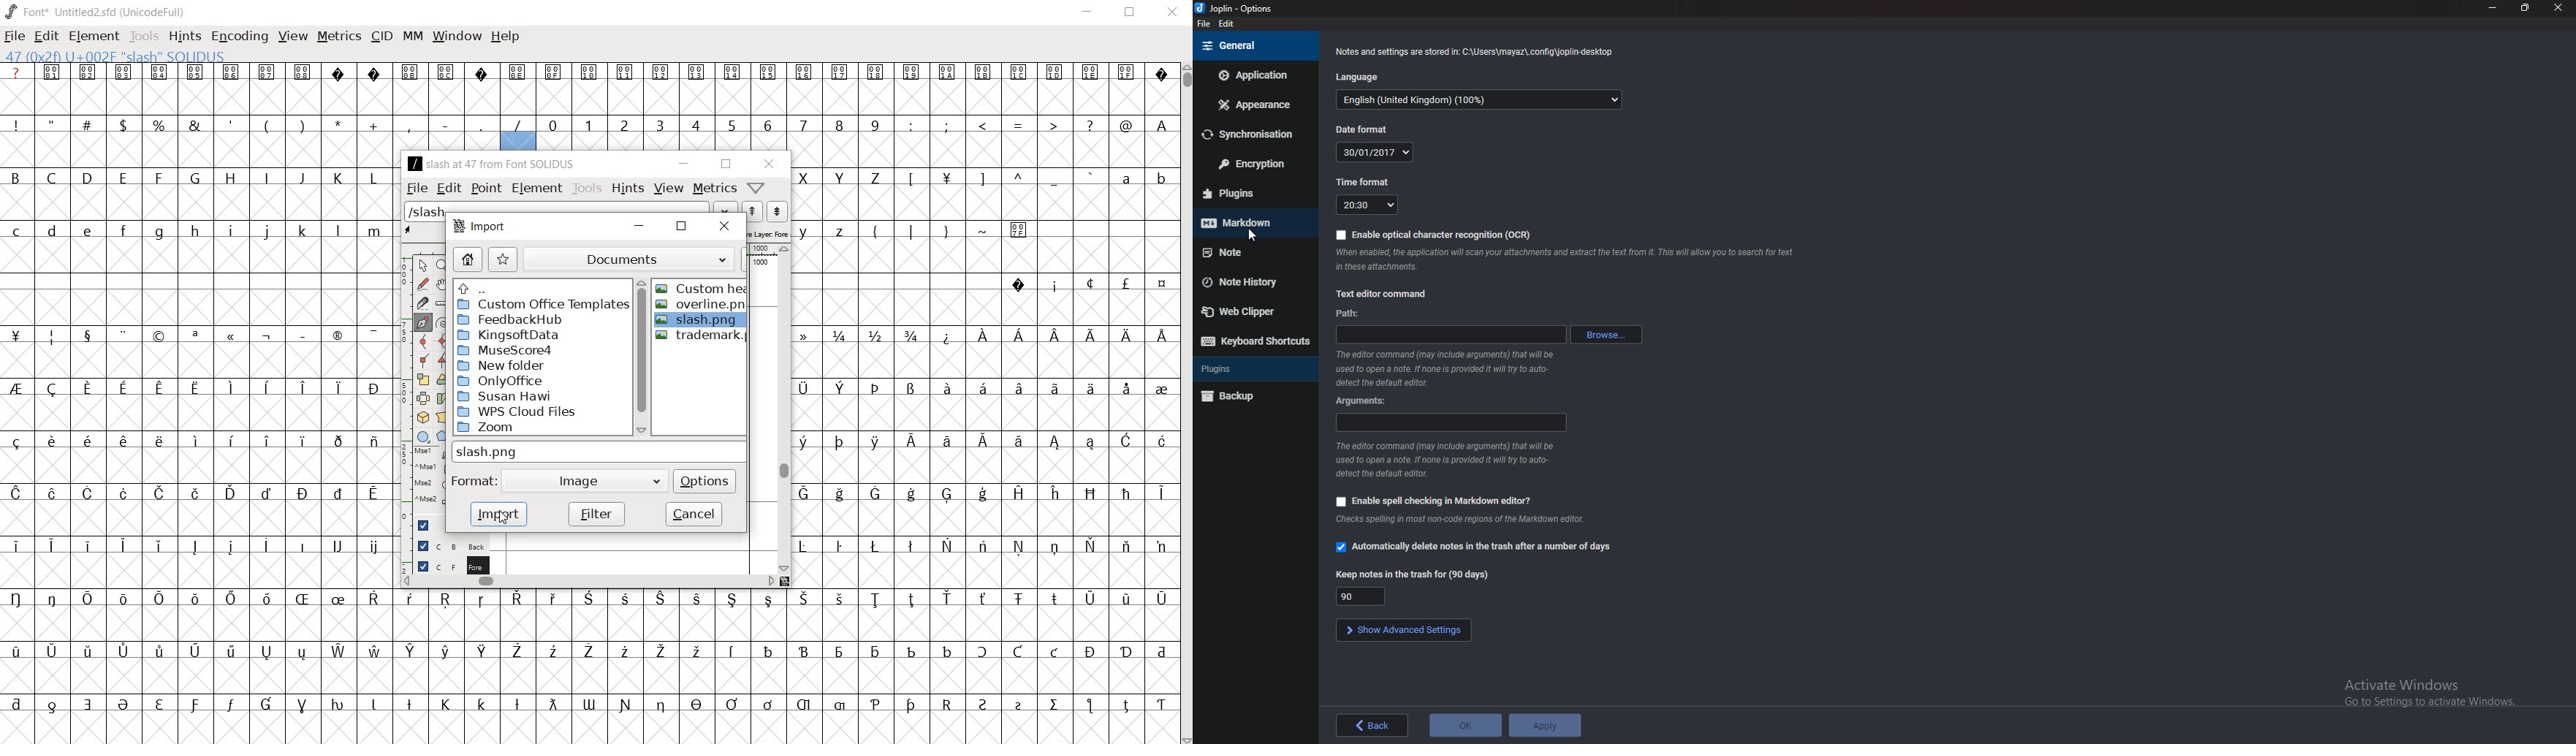  Describe the element at coordinates (1443, 234) in the screenshot. I see `Enable ocr` at that location.